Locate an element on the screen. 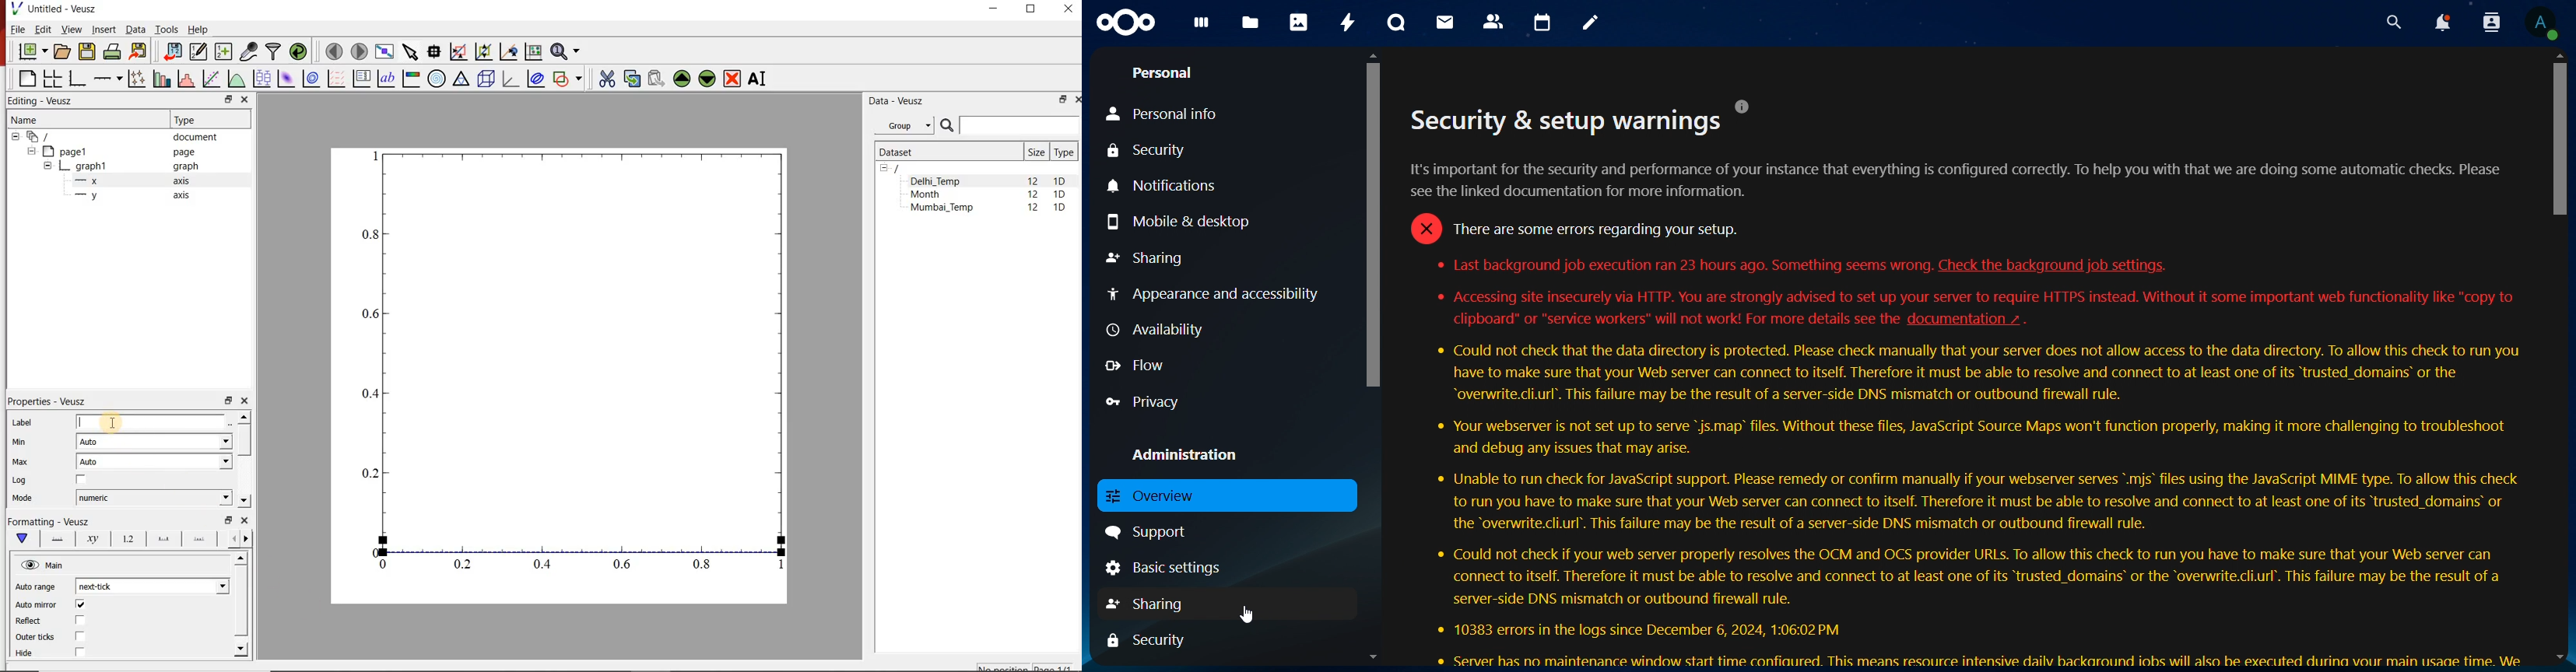 The image size is (2576, 672). plot bar charts is located at coordinates (160, 79).